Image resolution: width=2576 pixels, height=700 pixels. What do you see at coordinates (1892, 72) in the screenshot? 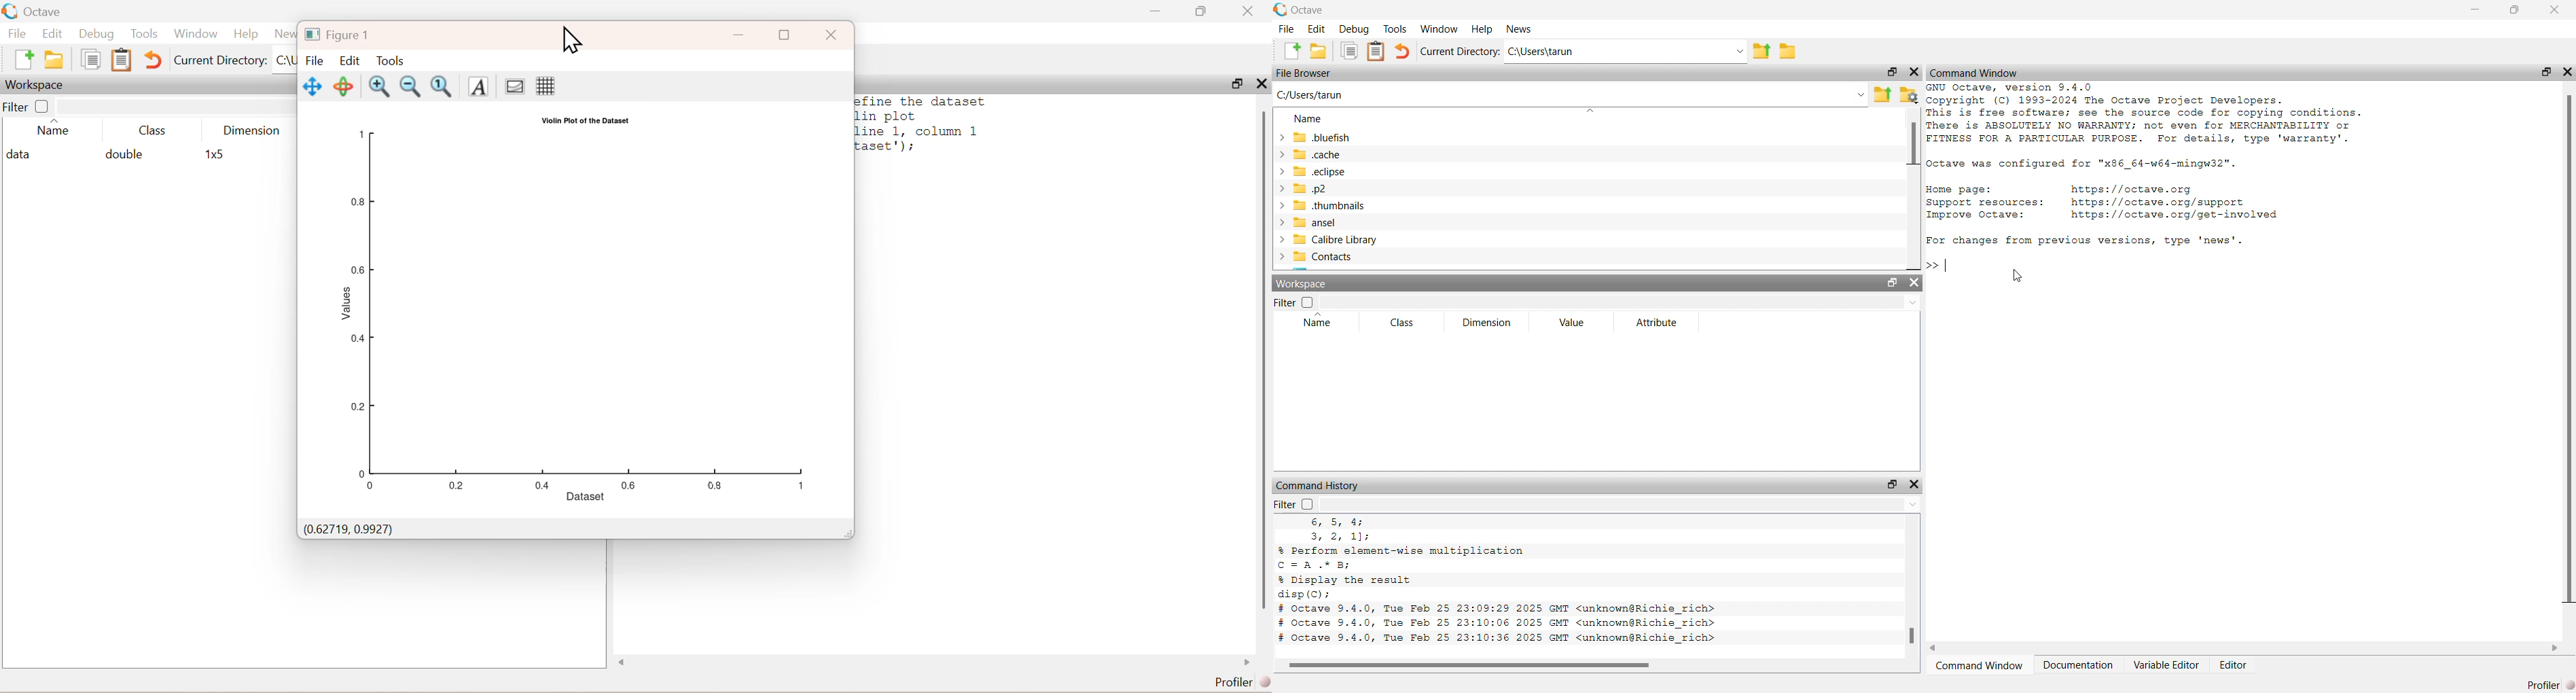
I see `Restore Down` at bounding box center [1892, 72].